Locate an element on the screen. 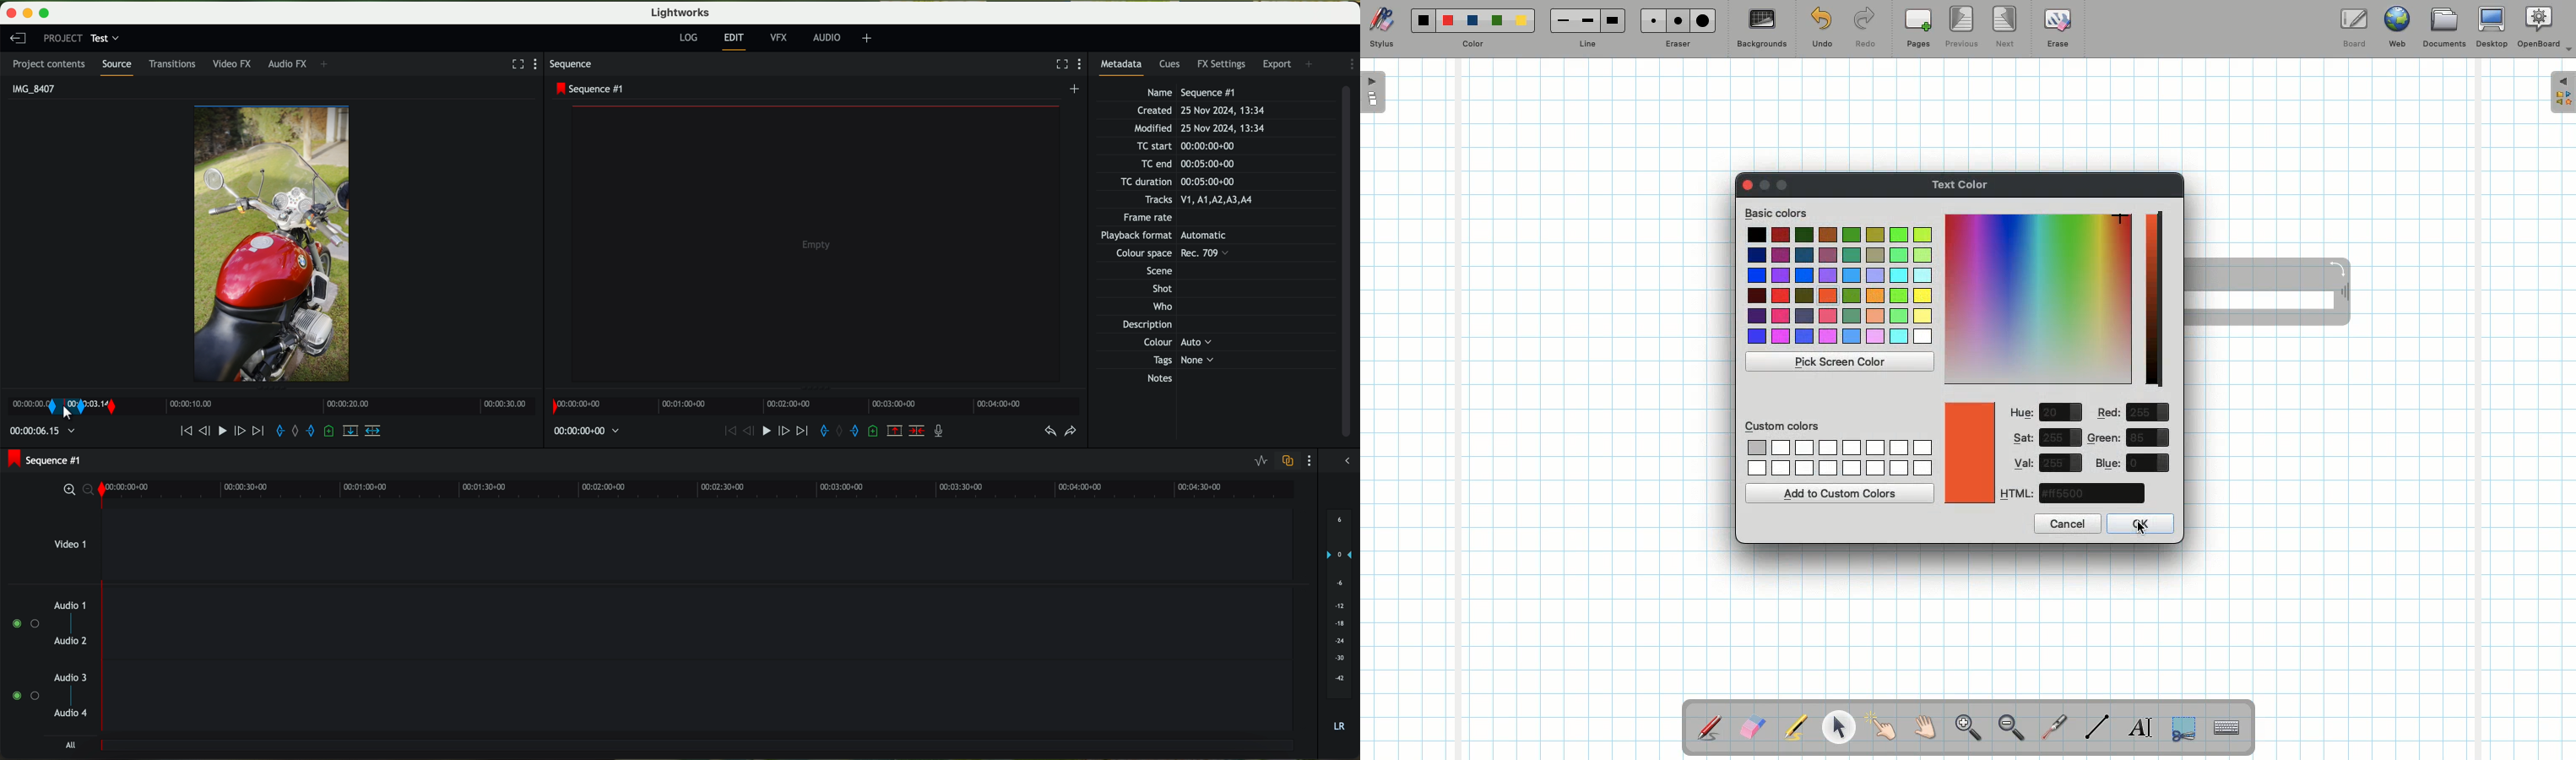 The height and width of the screenshot is (784, 2576). log is located at coordinates (690, 38).